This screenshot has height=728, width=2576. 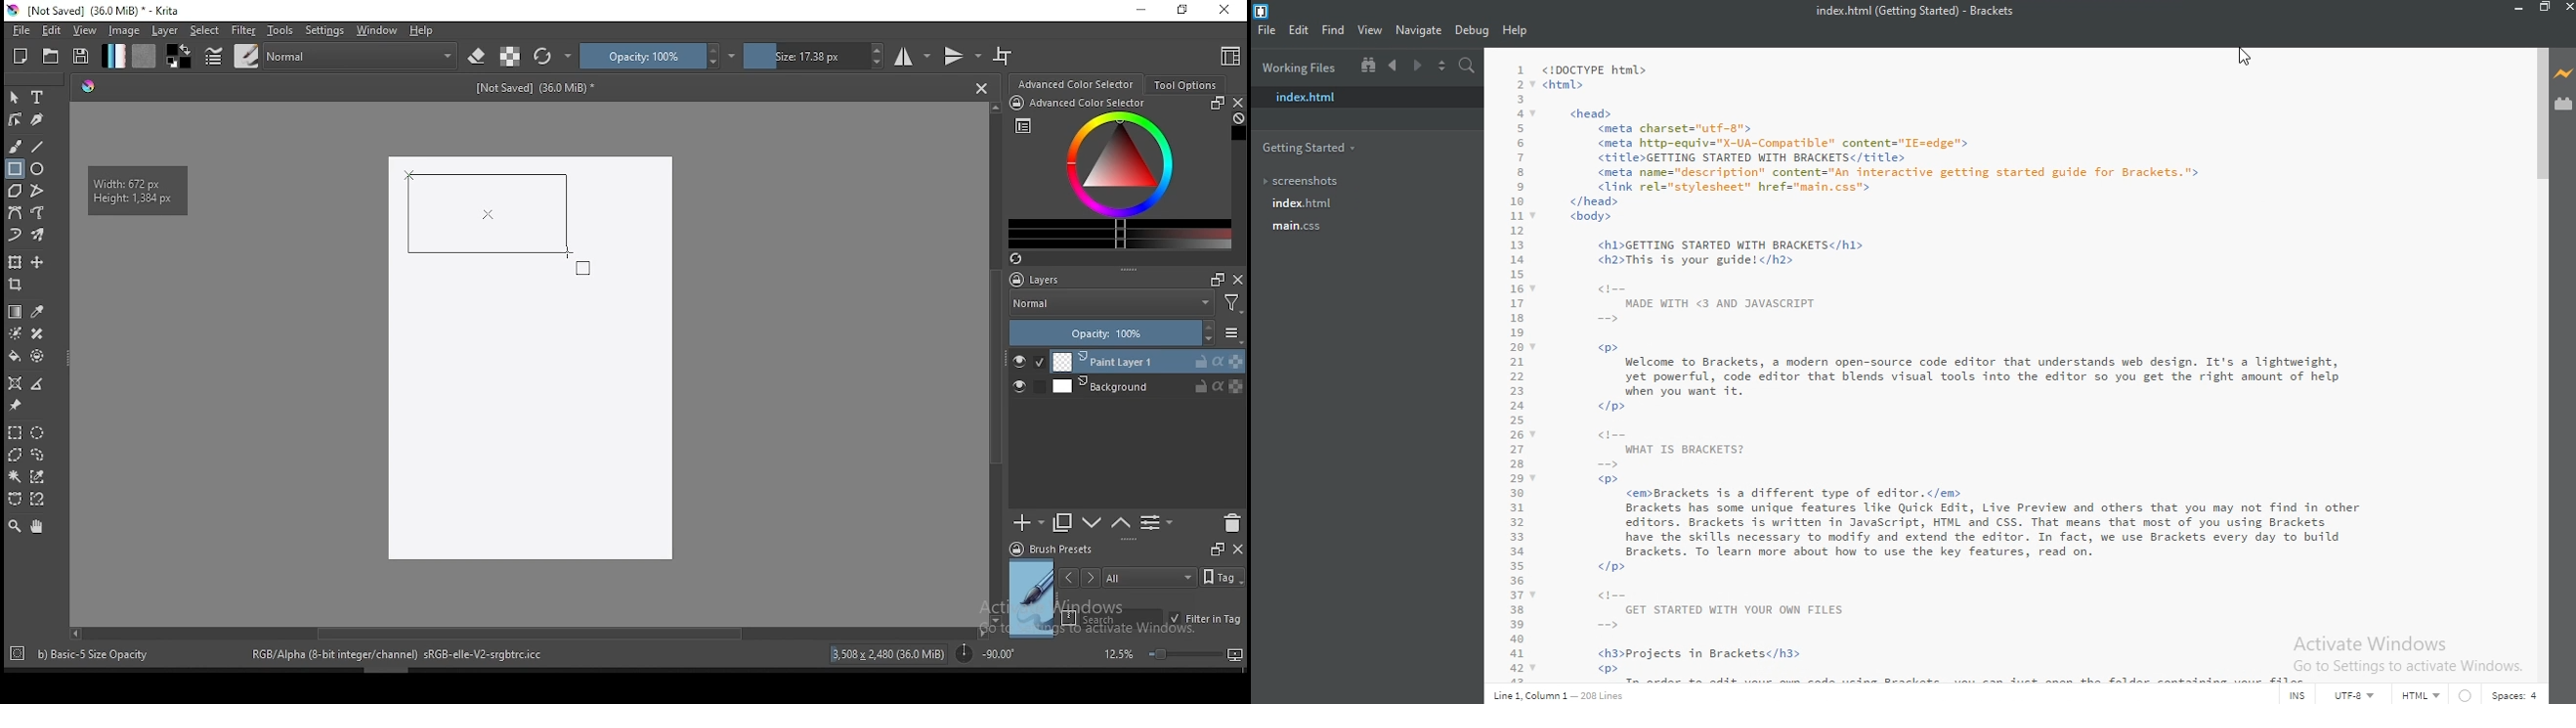 I want to click on save, so click(x=81, y=57).